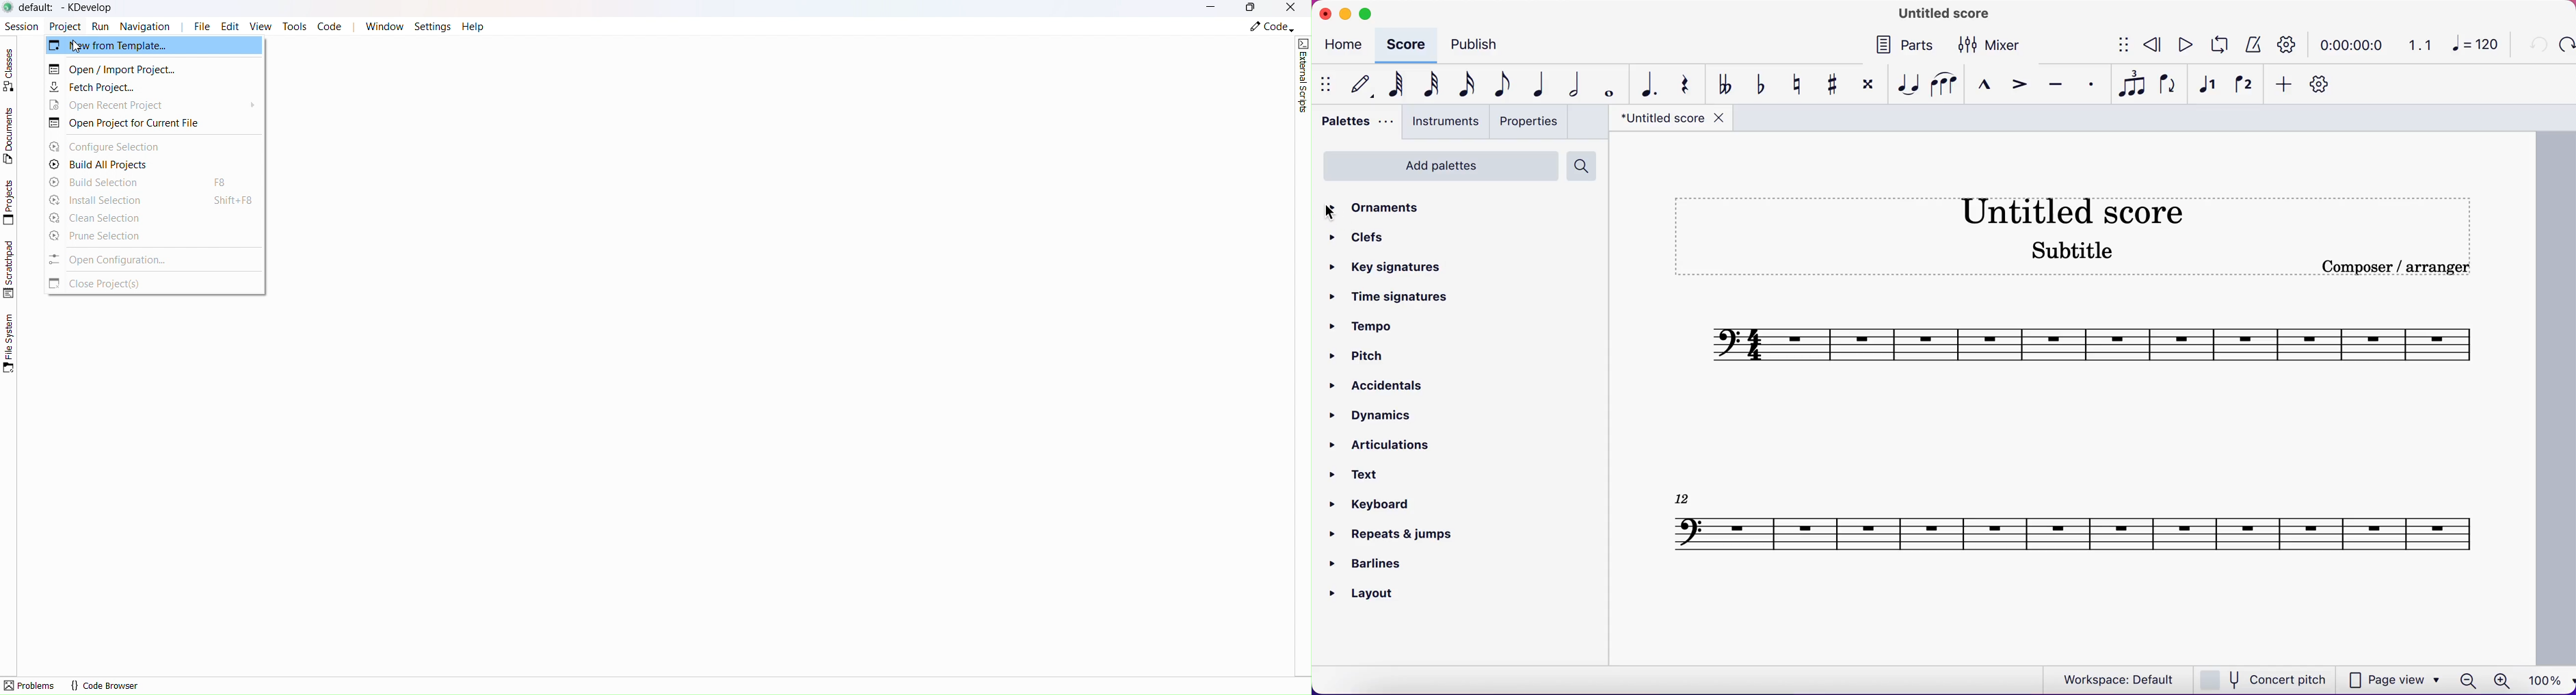 The image size is (2576, 700). What do you see at coordinates (1685, 84) in the screenshot?
I see `rest` at bounding box center [1685, 84].